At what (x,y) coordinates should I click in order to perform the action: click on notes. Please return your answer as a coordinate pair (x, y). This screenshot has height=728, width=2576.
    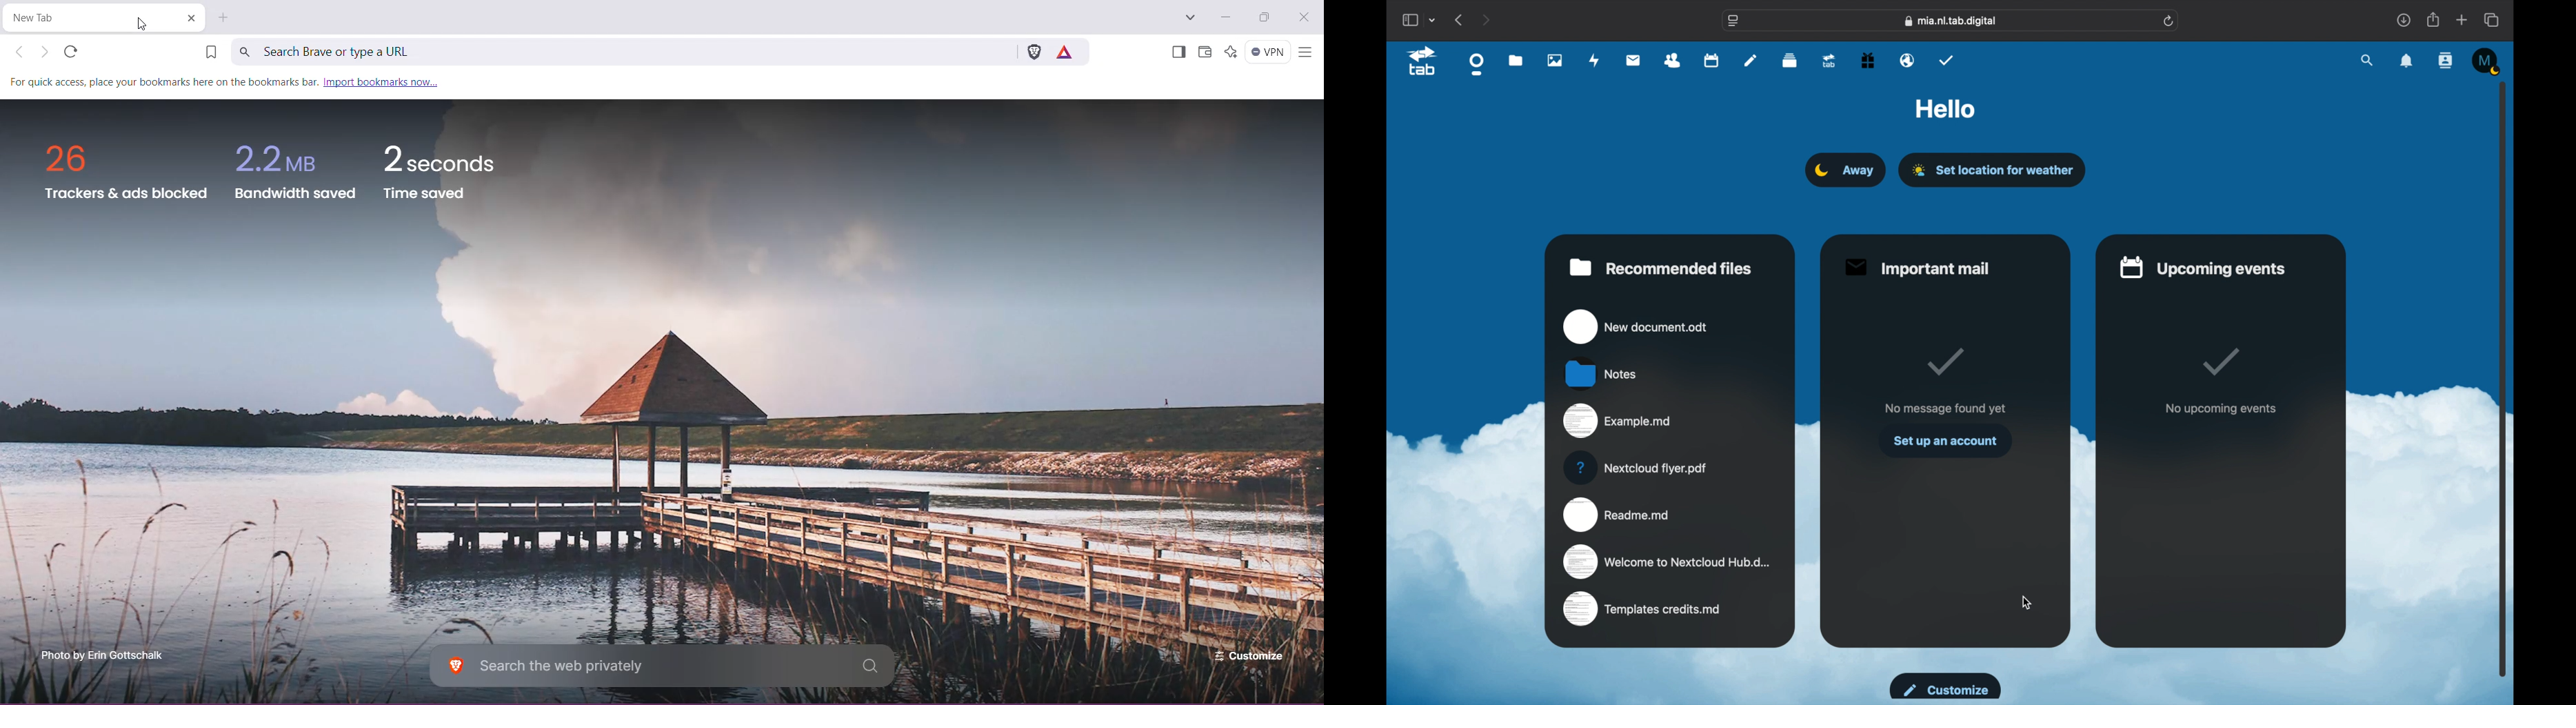
    Looking at the image, I should click on (1602, 373).